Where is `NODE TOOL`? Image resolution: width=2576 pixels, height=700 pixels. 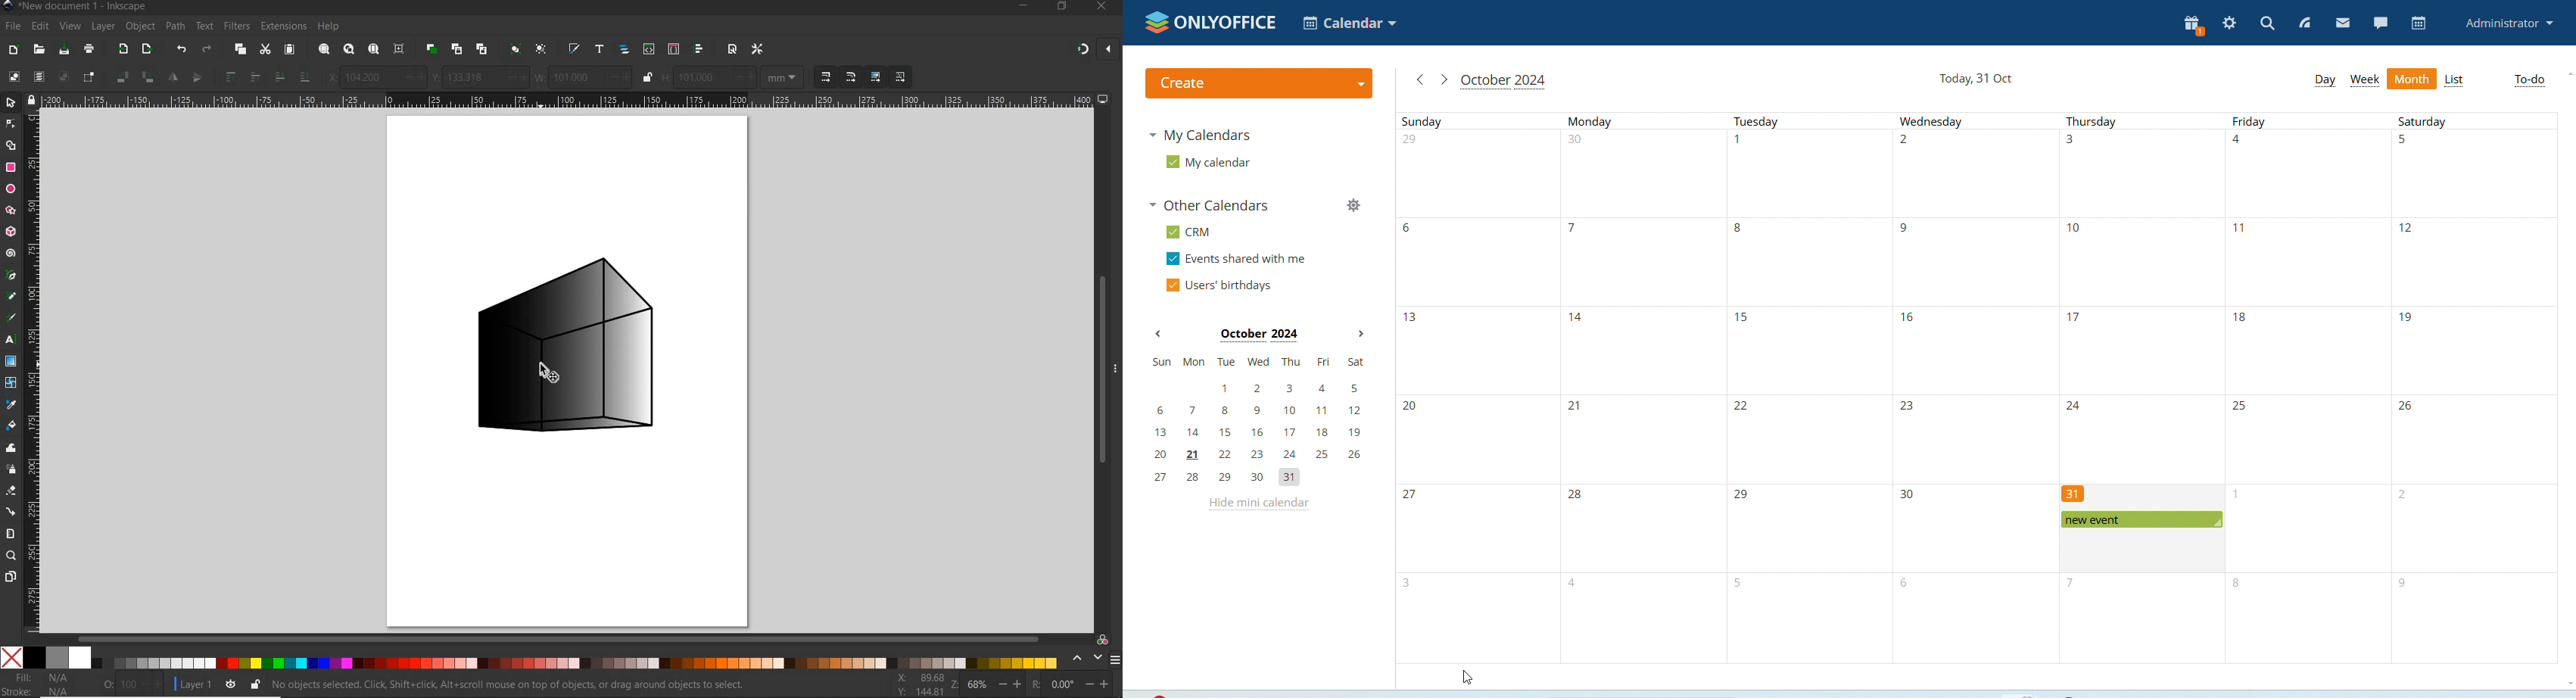 NODE TOOL is located at coordinates (11, 122).